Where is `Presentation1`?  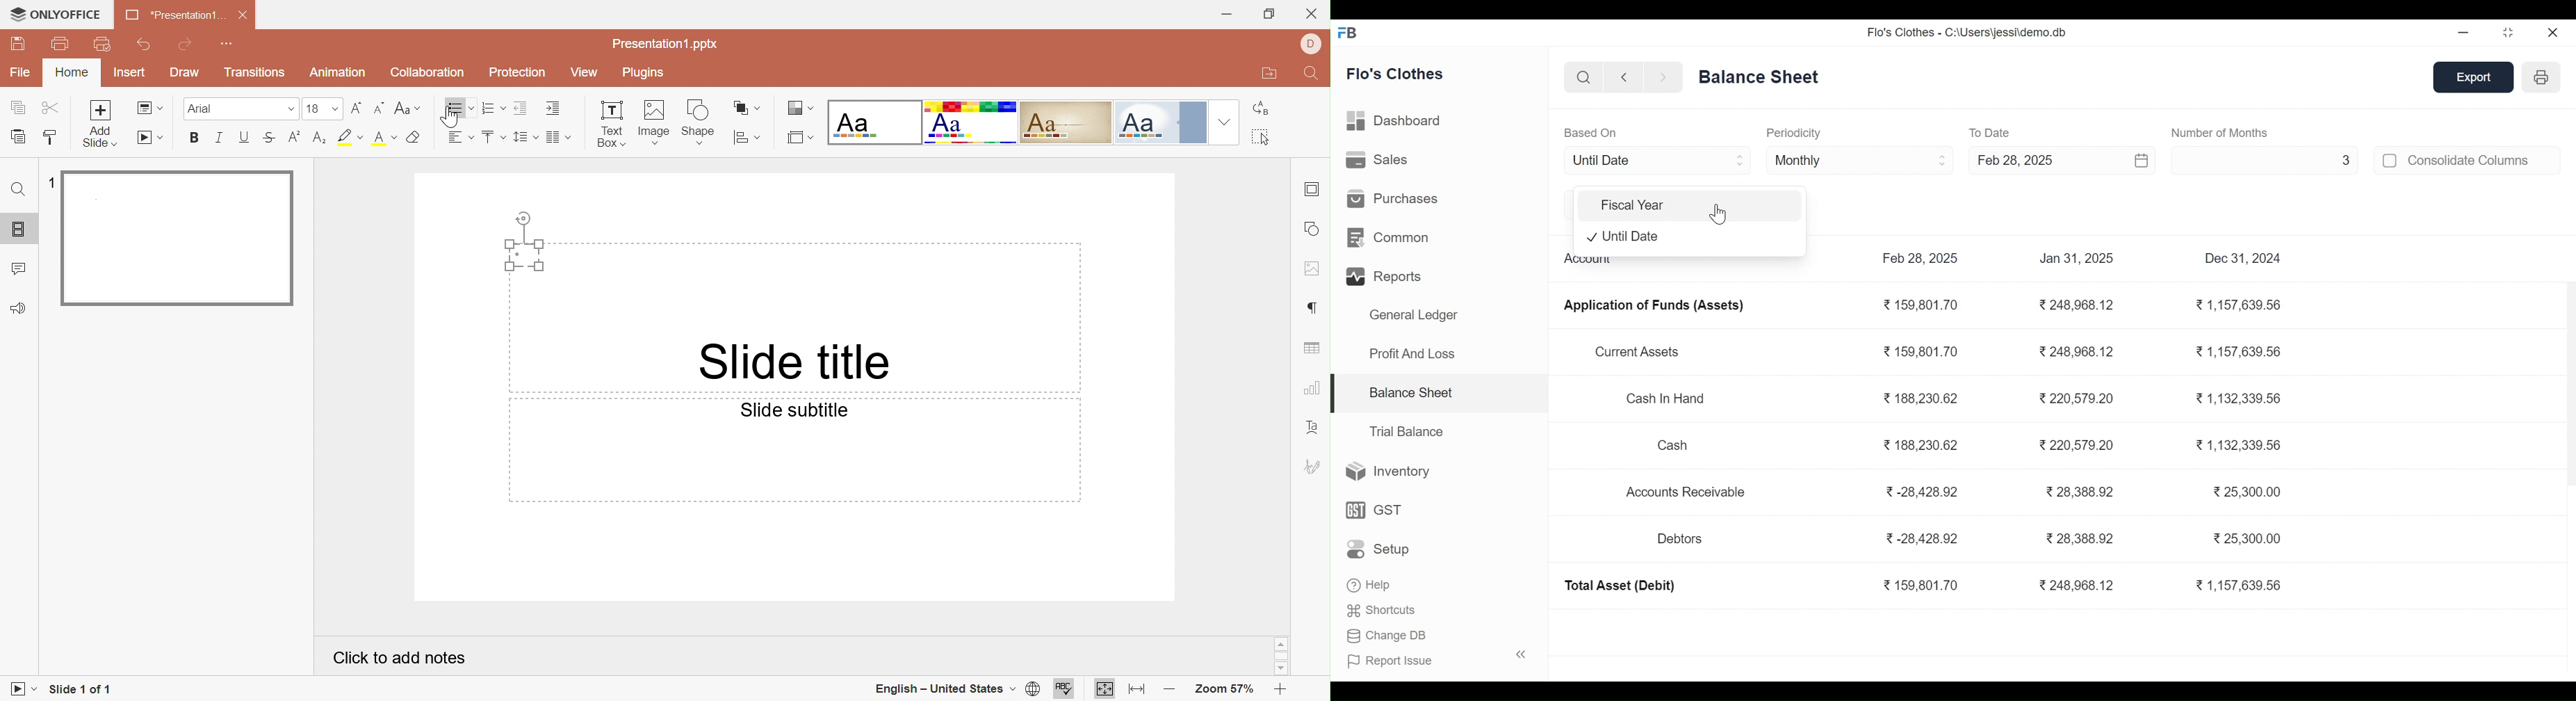 Presentation1 is located at coordinates (170, 17).